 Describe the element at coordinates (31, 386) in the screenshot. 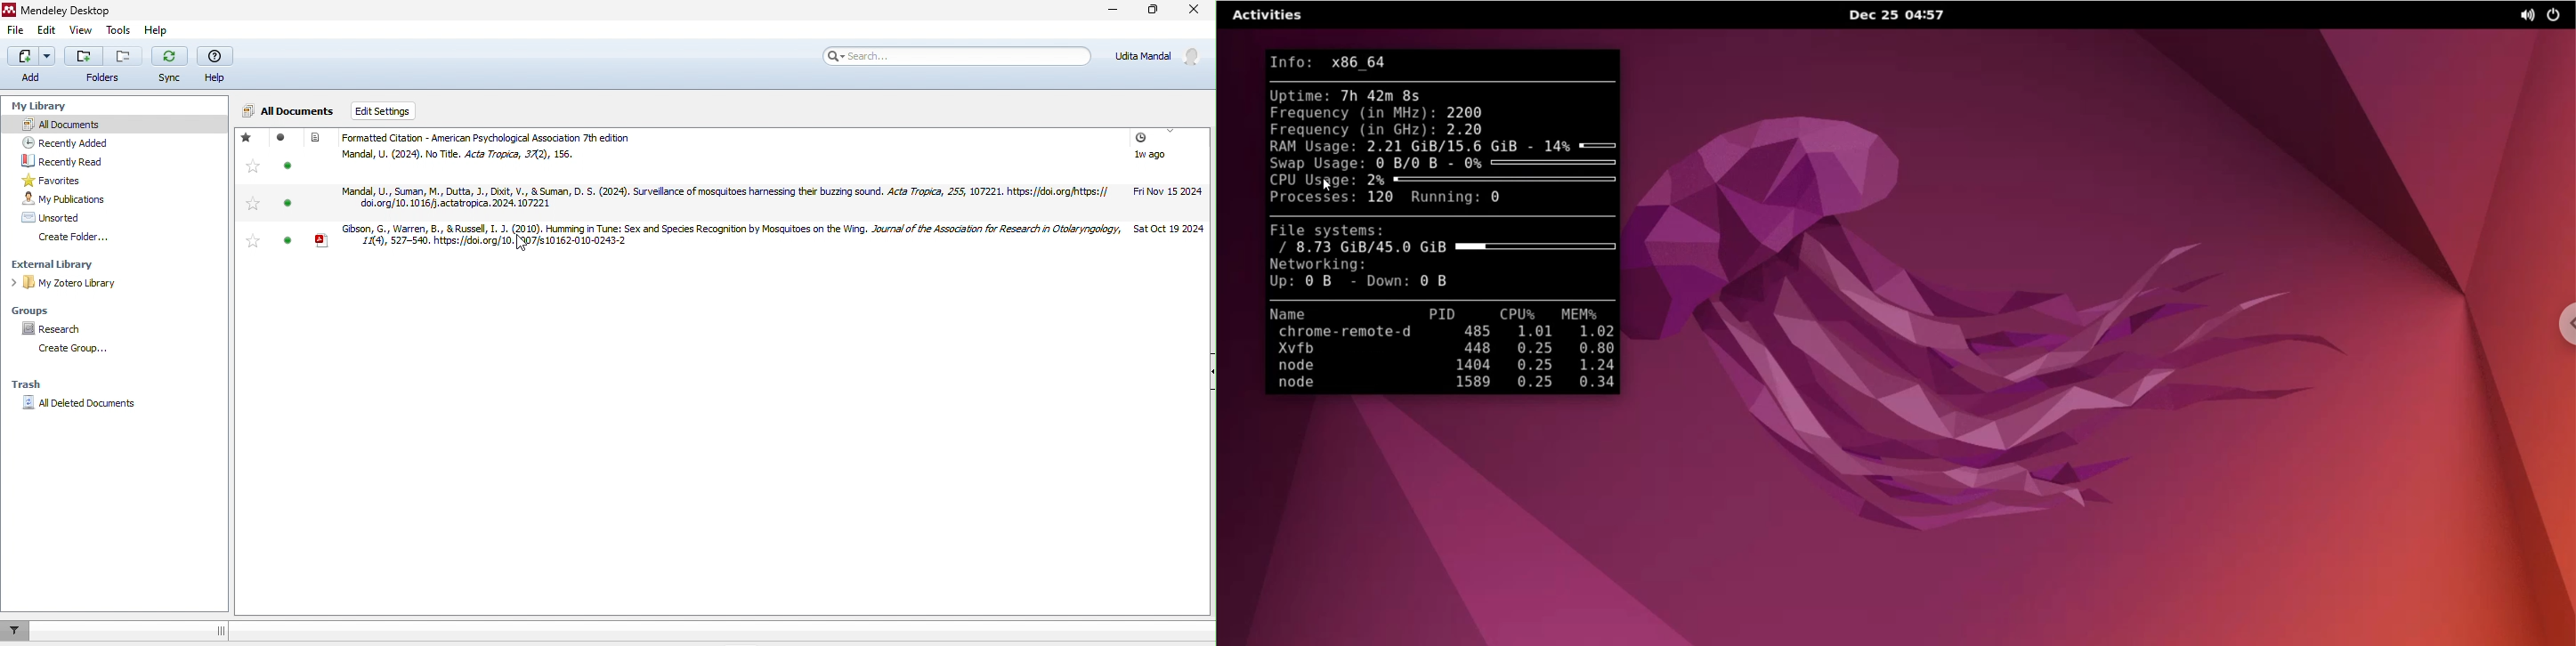

I see `trash` at that location.